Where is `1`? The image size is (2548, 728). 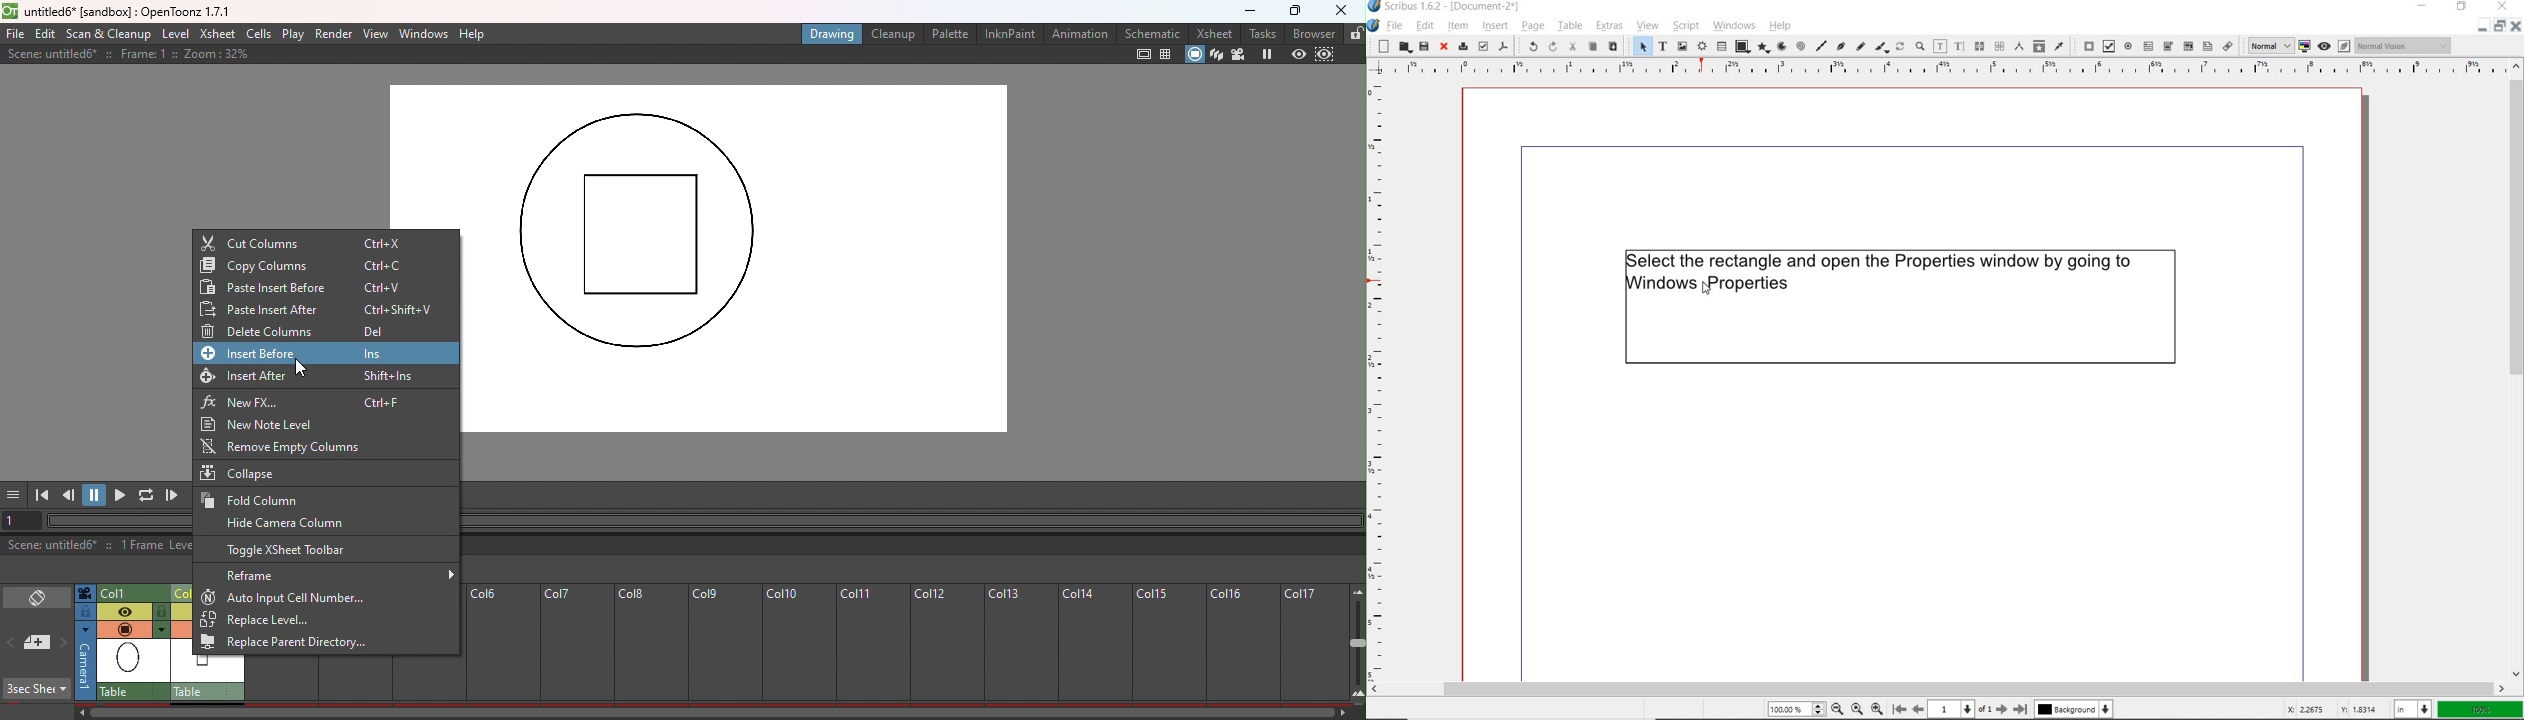 1 is located at coordinates (1952, 707).